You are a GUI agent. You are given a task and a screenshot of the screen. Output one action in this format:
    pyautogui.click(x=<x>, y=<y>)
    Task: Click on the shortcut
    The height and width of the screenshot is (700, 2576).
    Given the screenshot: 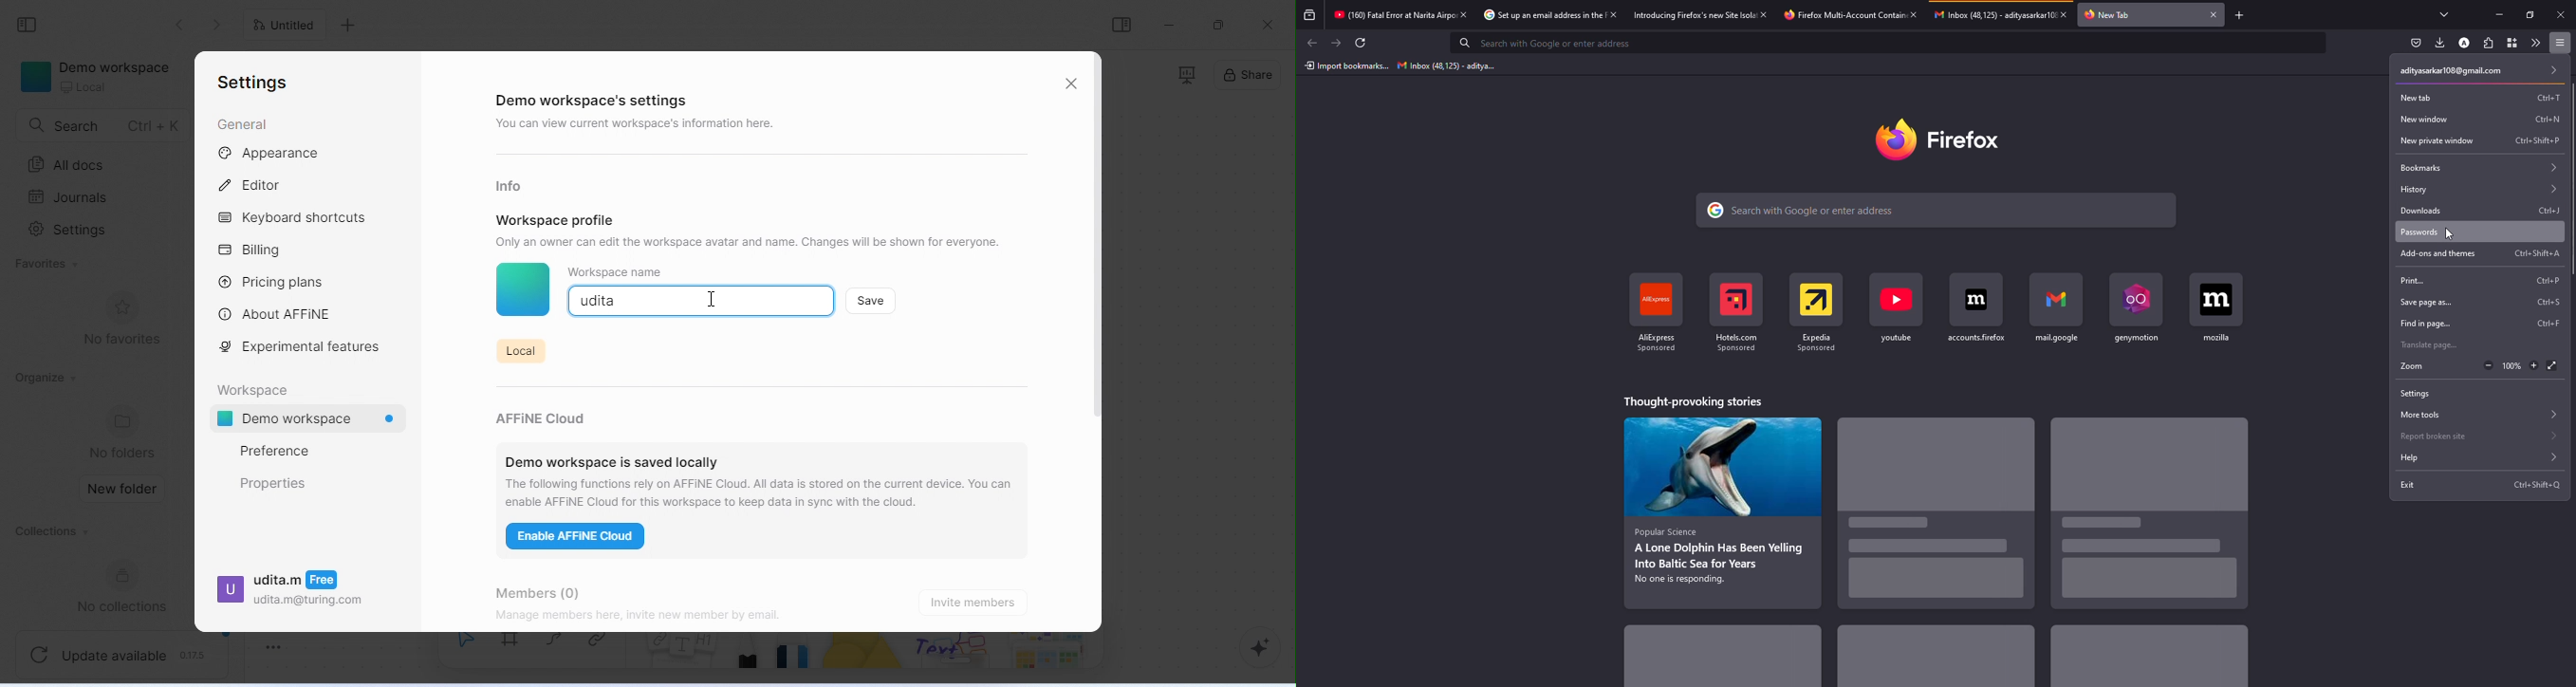 What is the action you would take?
    pyautogui.click(x=1658, y=314)
    